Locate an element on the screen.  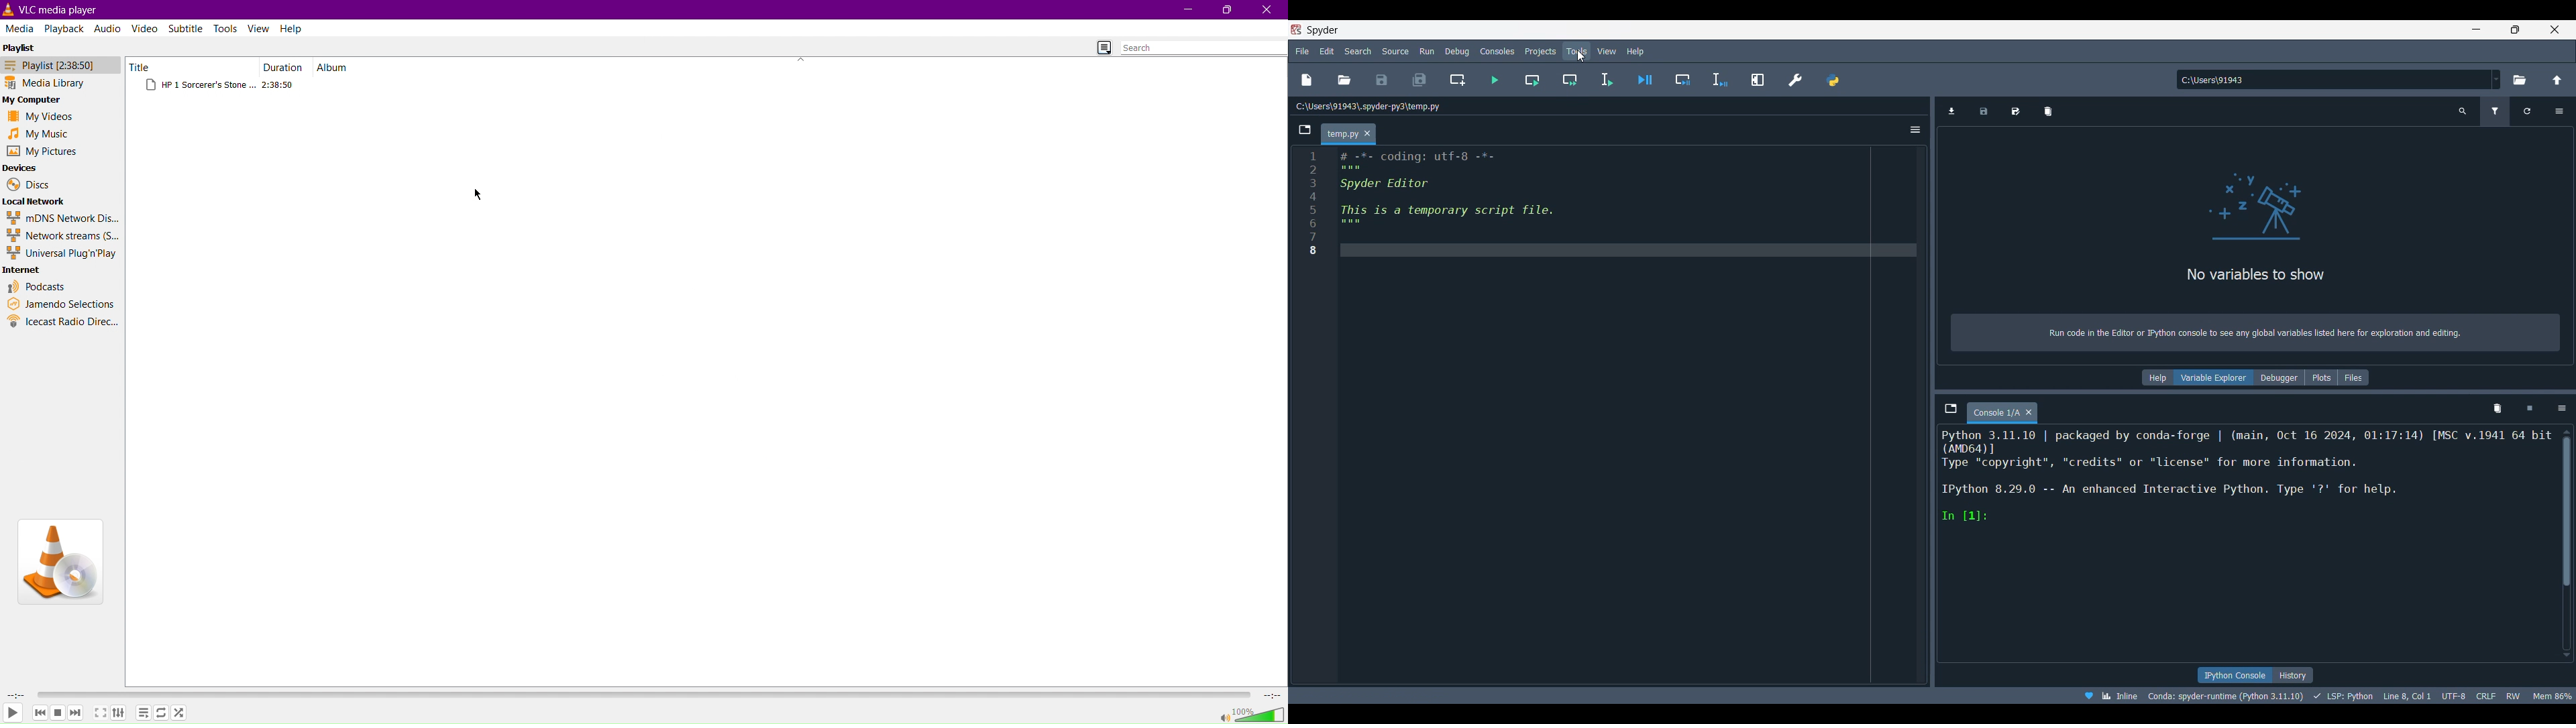
Browse tabs is located at coordinates (1305, 130).